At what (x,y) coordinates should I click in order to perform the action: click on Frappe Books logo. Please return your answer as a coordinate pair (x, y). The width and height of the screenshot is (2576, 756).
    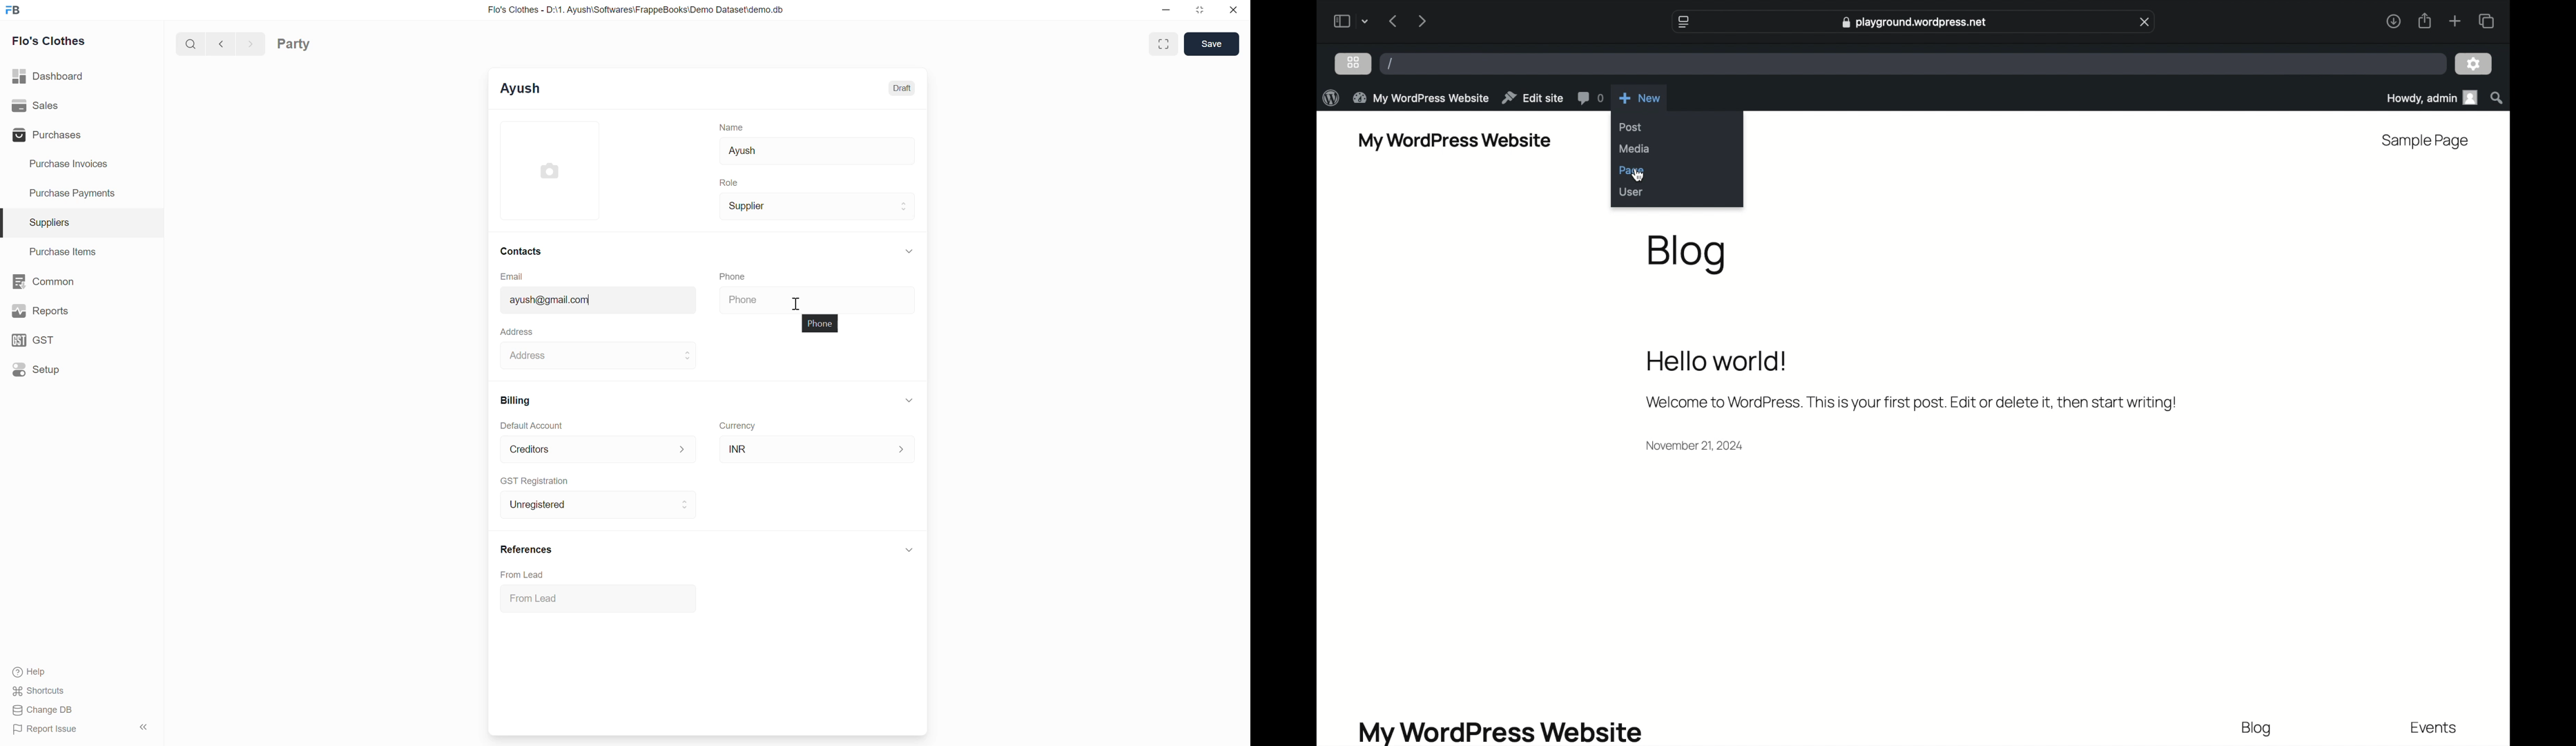
    Looking at the image, I should click on (12, 10).